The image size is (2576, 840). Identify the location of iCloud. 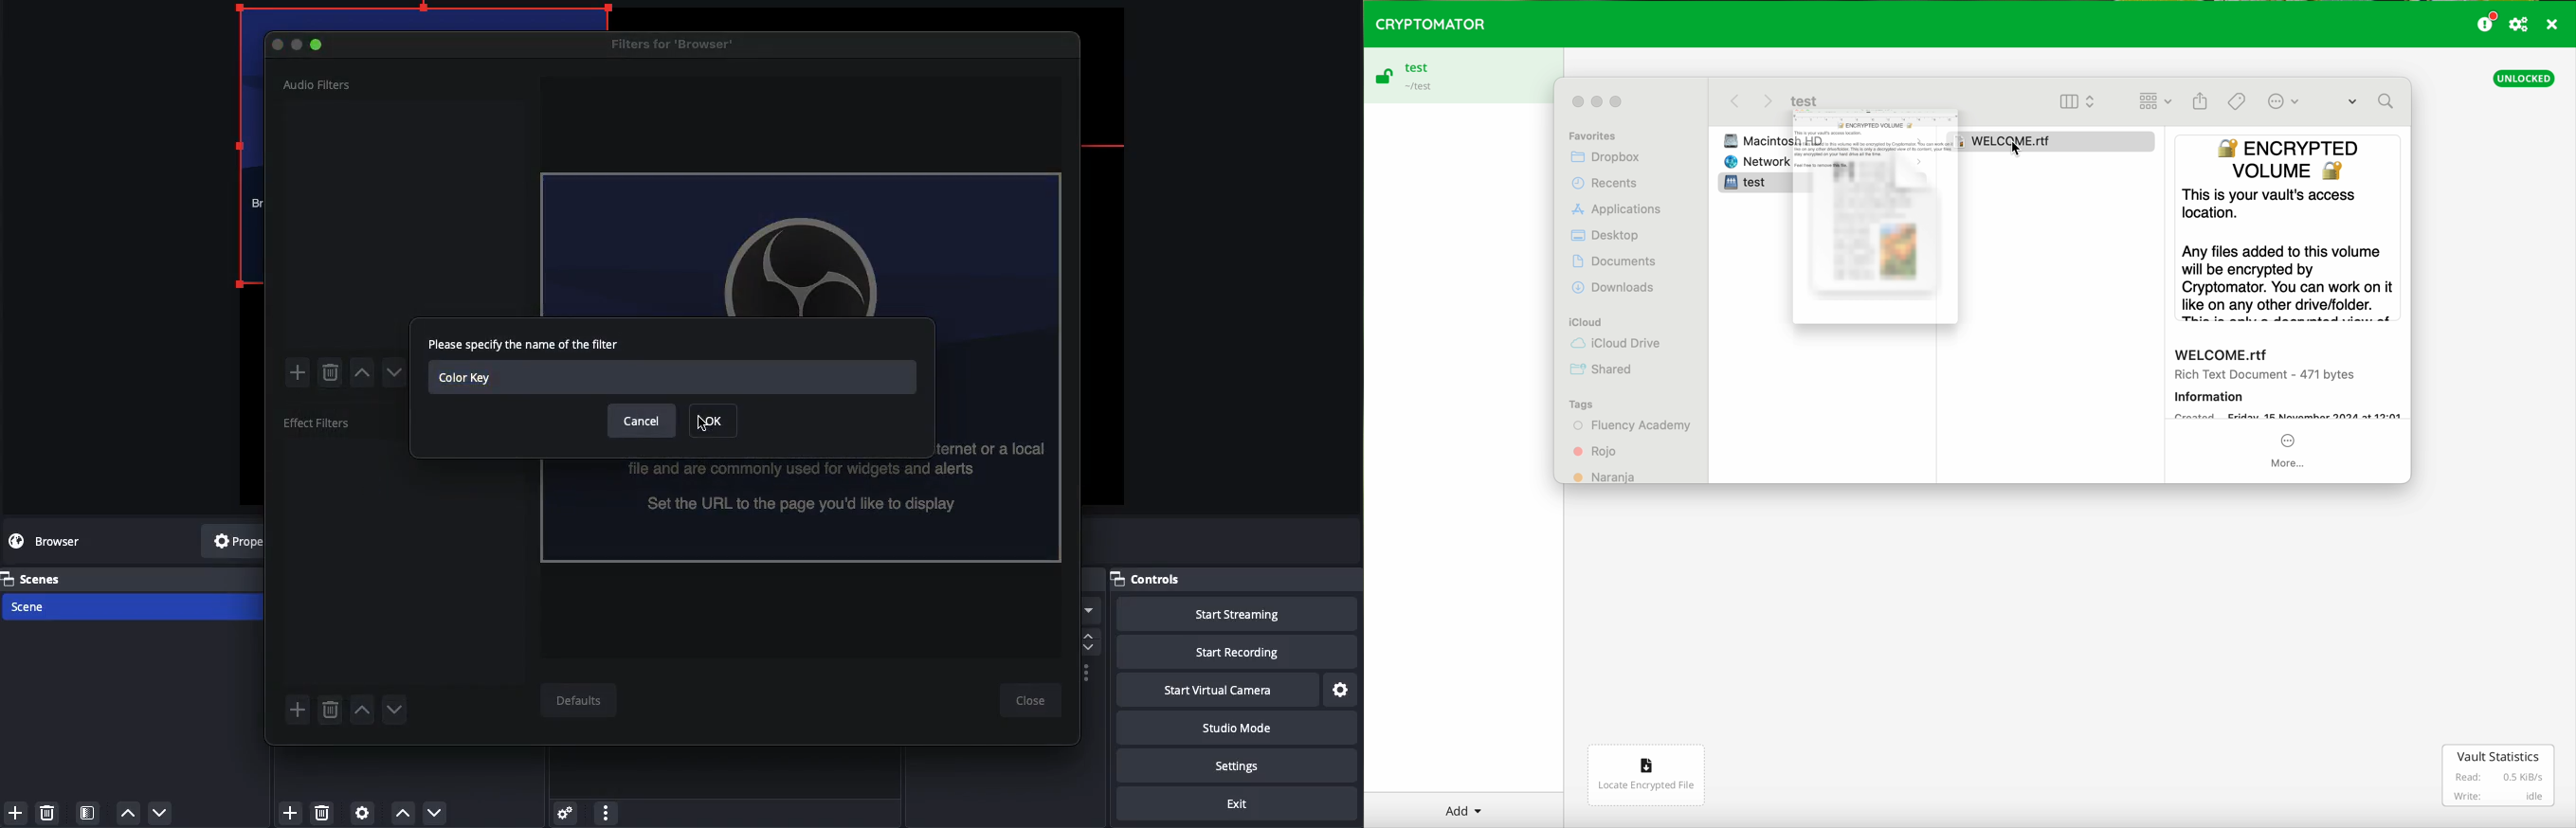
(1586, 322).